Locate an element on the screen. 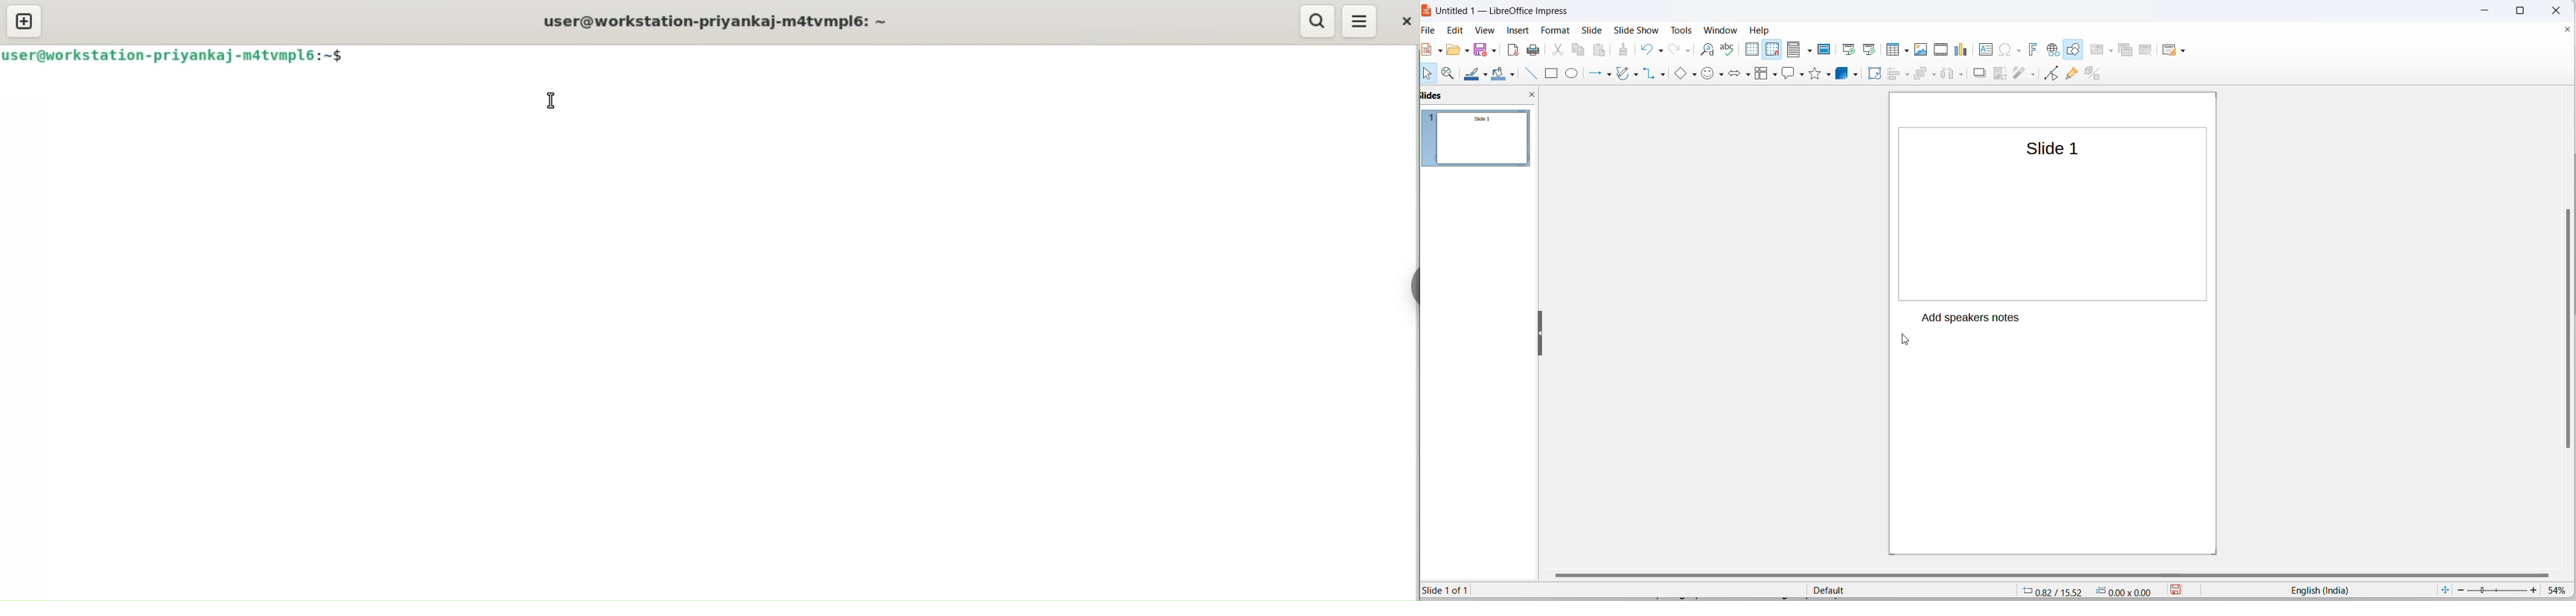  close is located at coordinates (1404, 20).